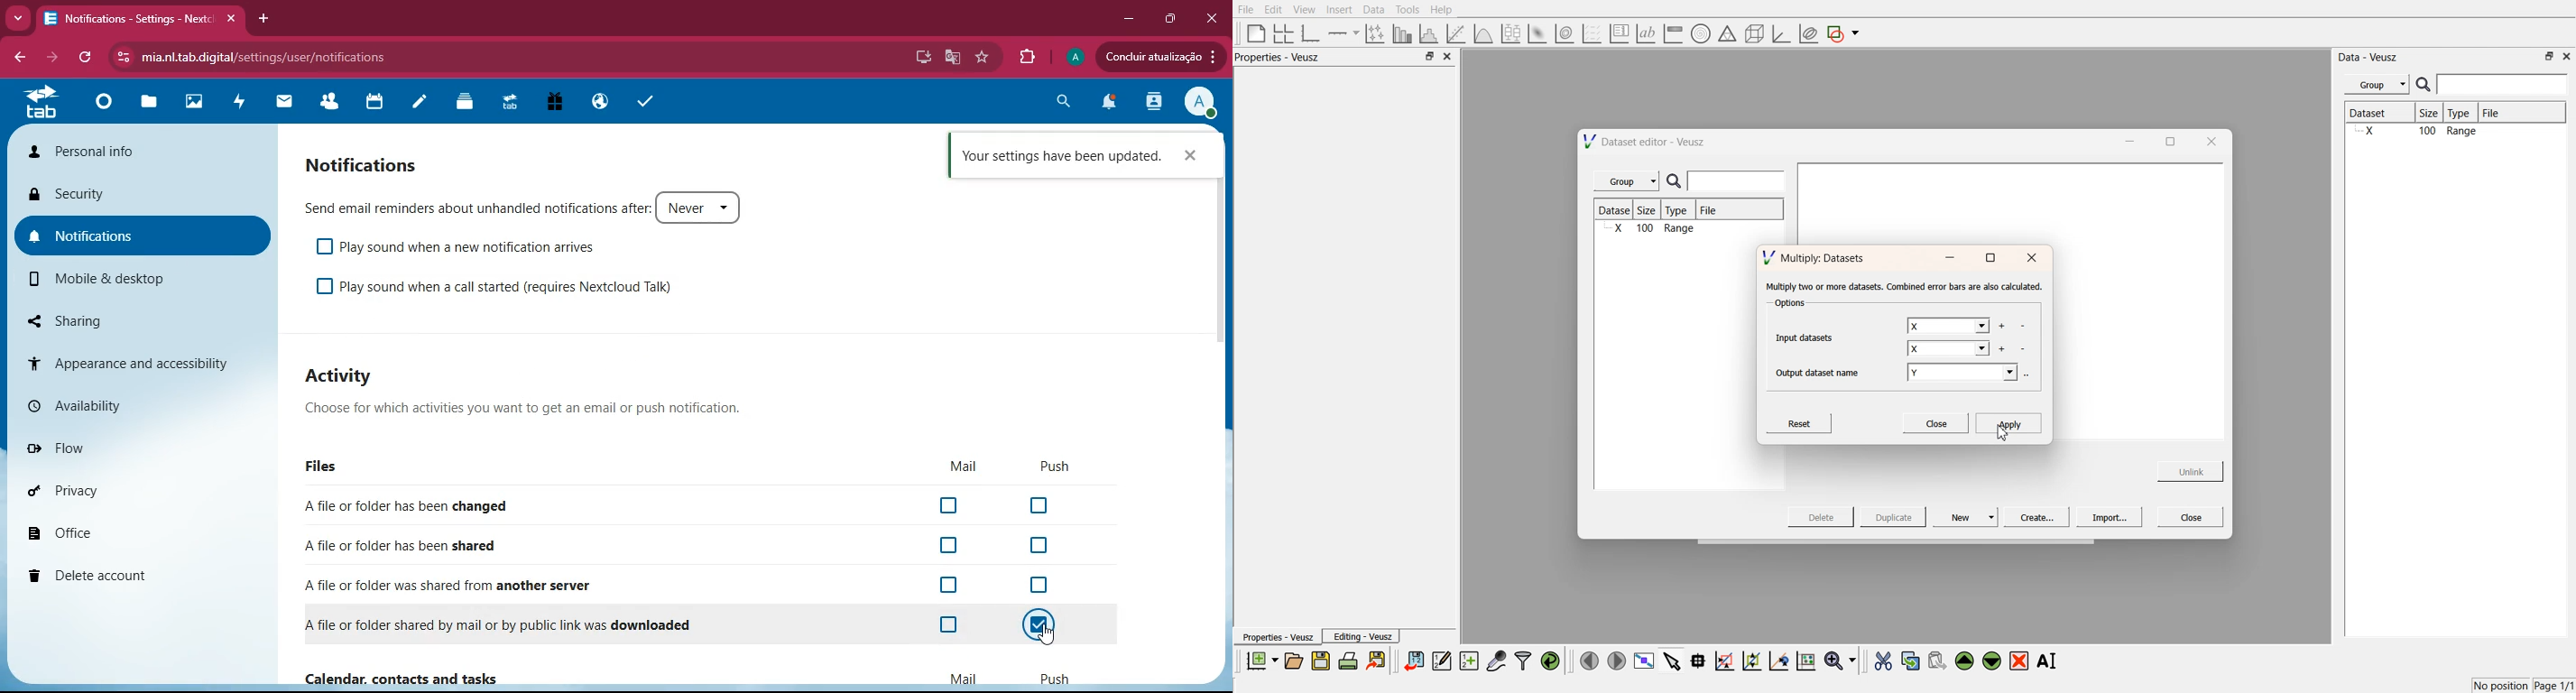 This screenshot has height=700, width=2576. I want to click on maximise, so click(2166, 140).